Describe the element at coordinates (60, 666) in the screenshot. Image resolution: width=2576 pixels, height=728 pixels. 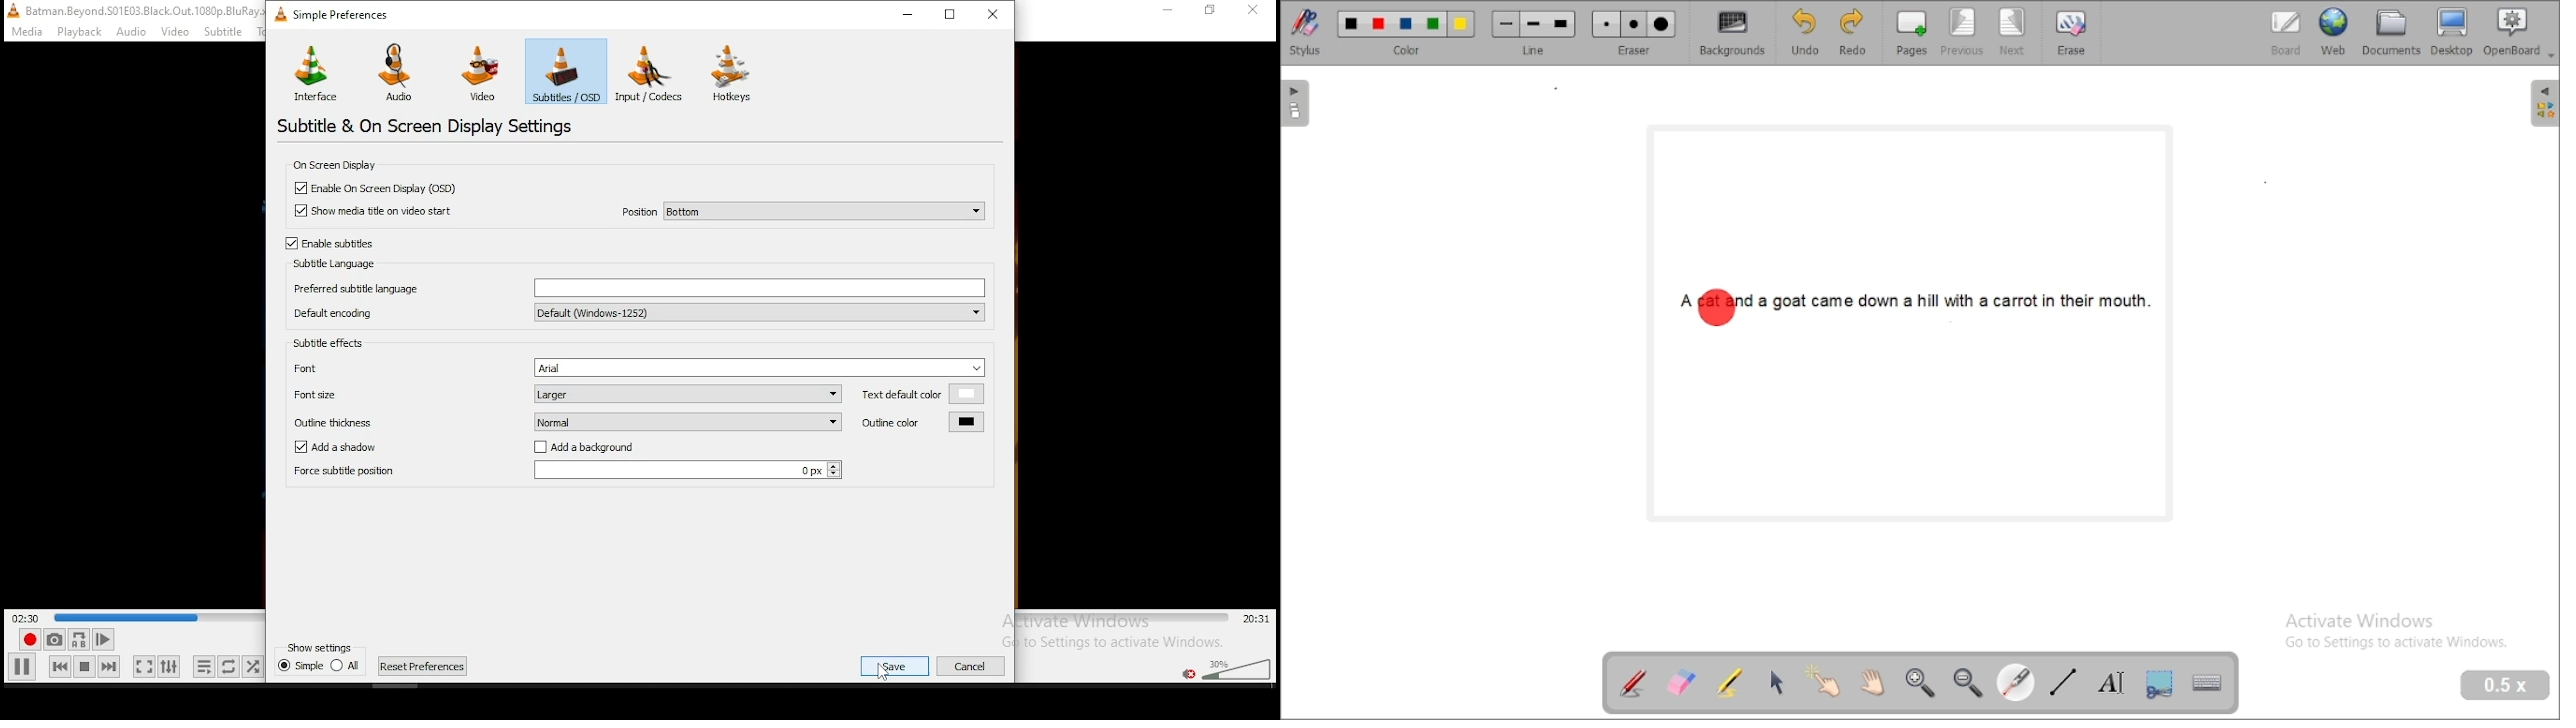
I see `previous media in playlist, skips backward when held` at that location.